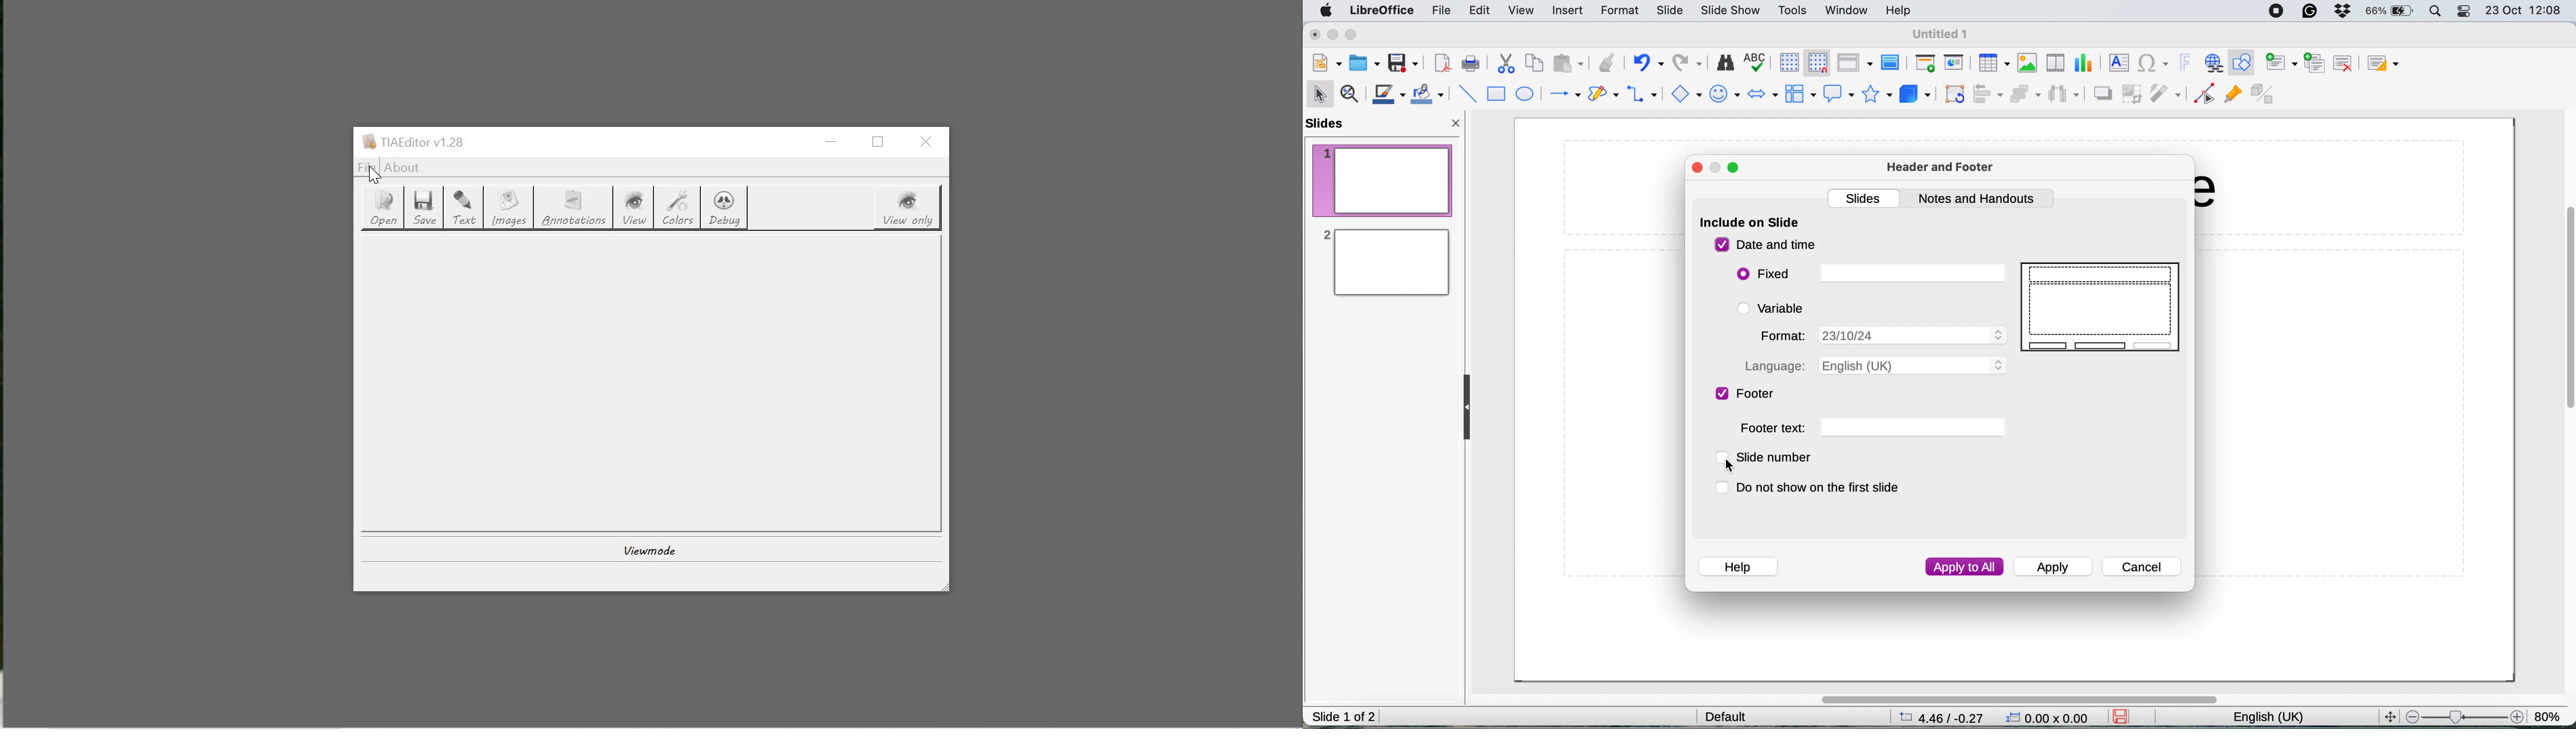 Image resolution: width=2576 pixels, height=756 pixels. What do you see at coordinates (2134, 93) in the screenshot?
I see `crop image` at bounding box center [2134, 93].